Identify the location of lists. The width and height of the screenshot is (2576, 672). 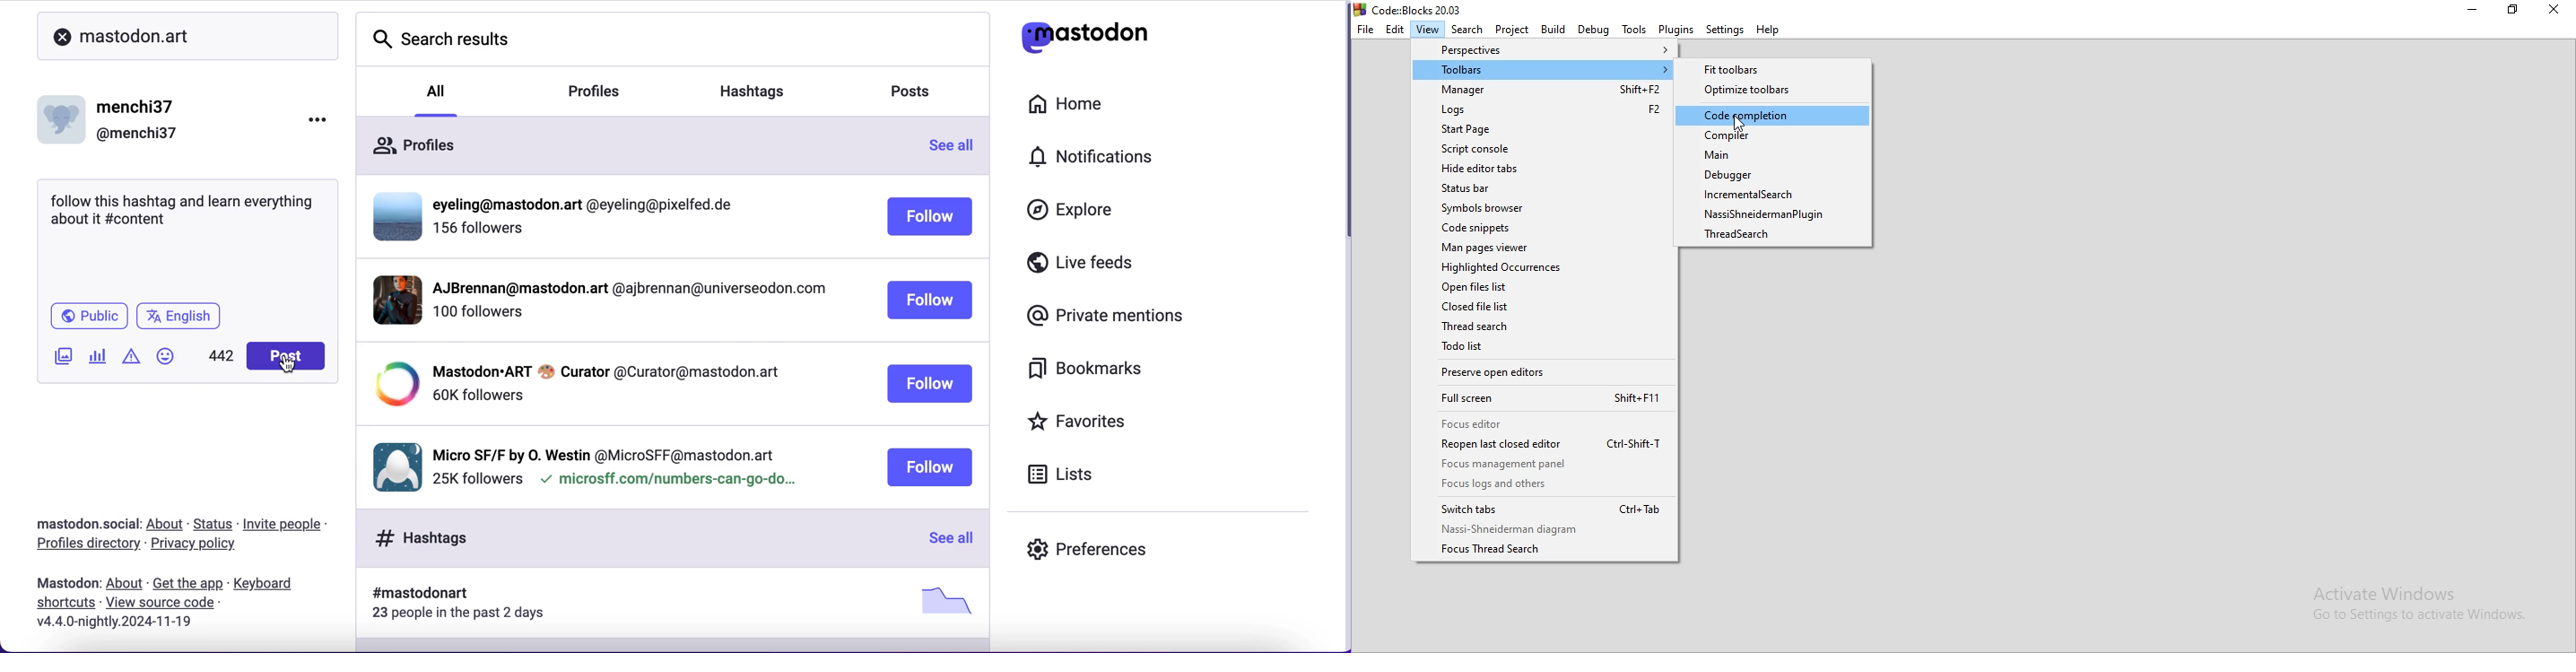
(1069, 477).